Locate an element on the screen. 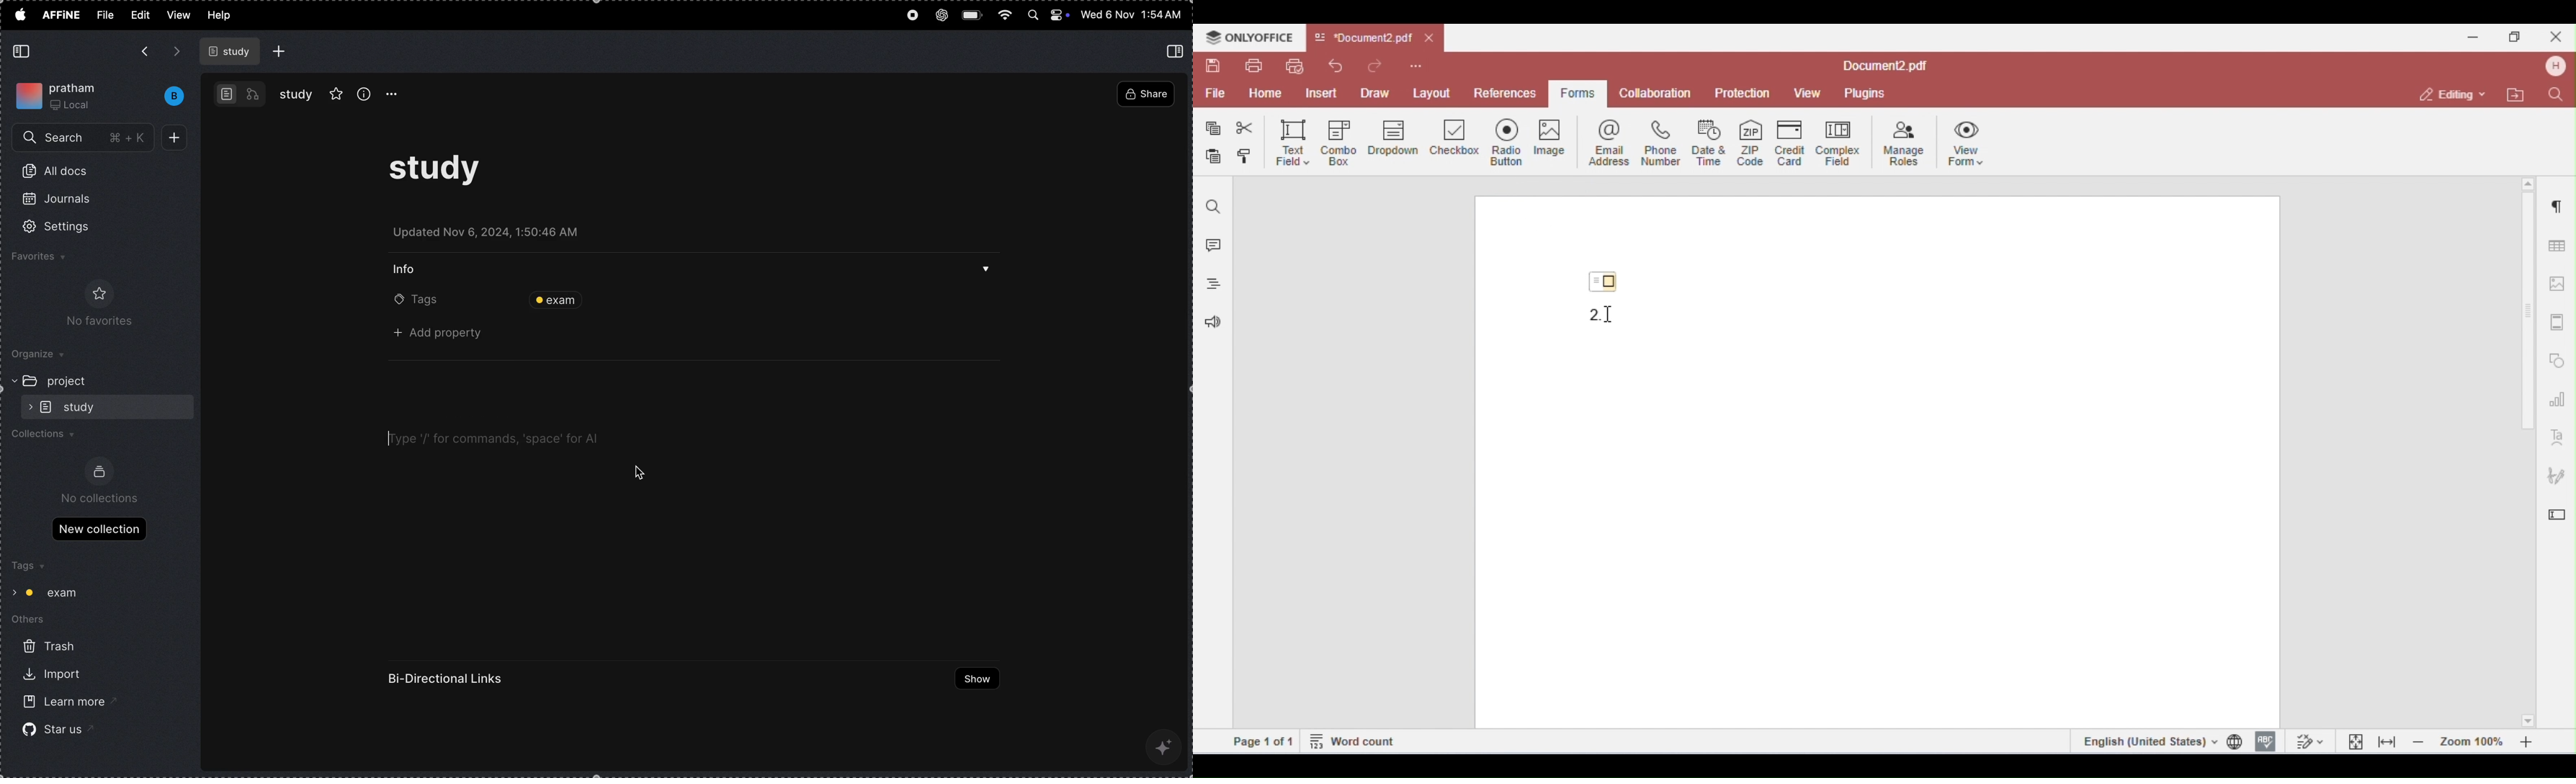 This screenshot has width=2576, height=784. others is located at coordinates (37, 621).